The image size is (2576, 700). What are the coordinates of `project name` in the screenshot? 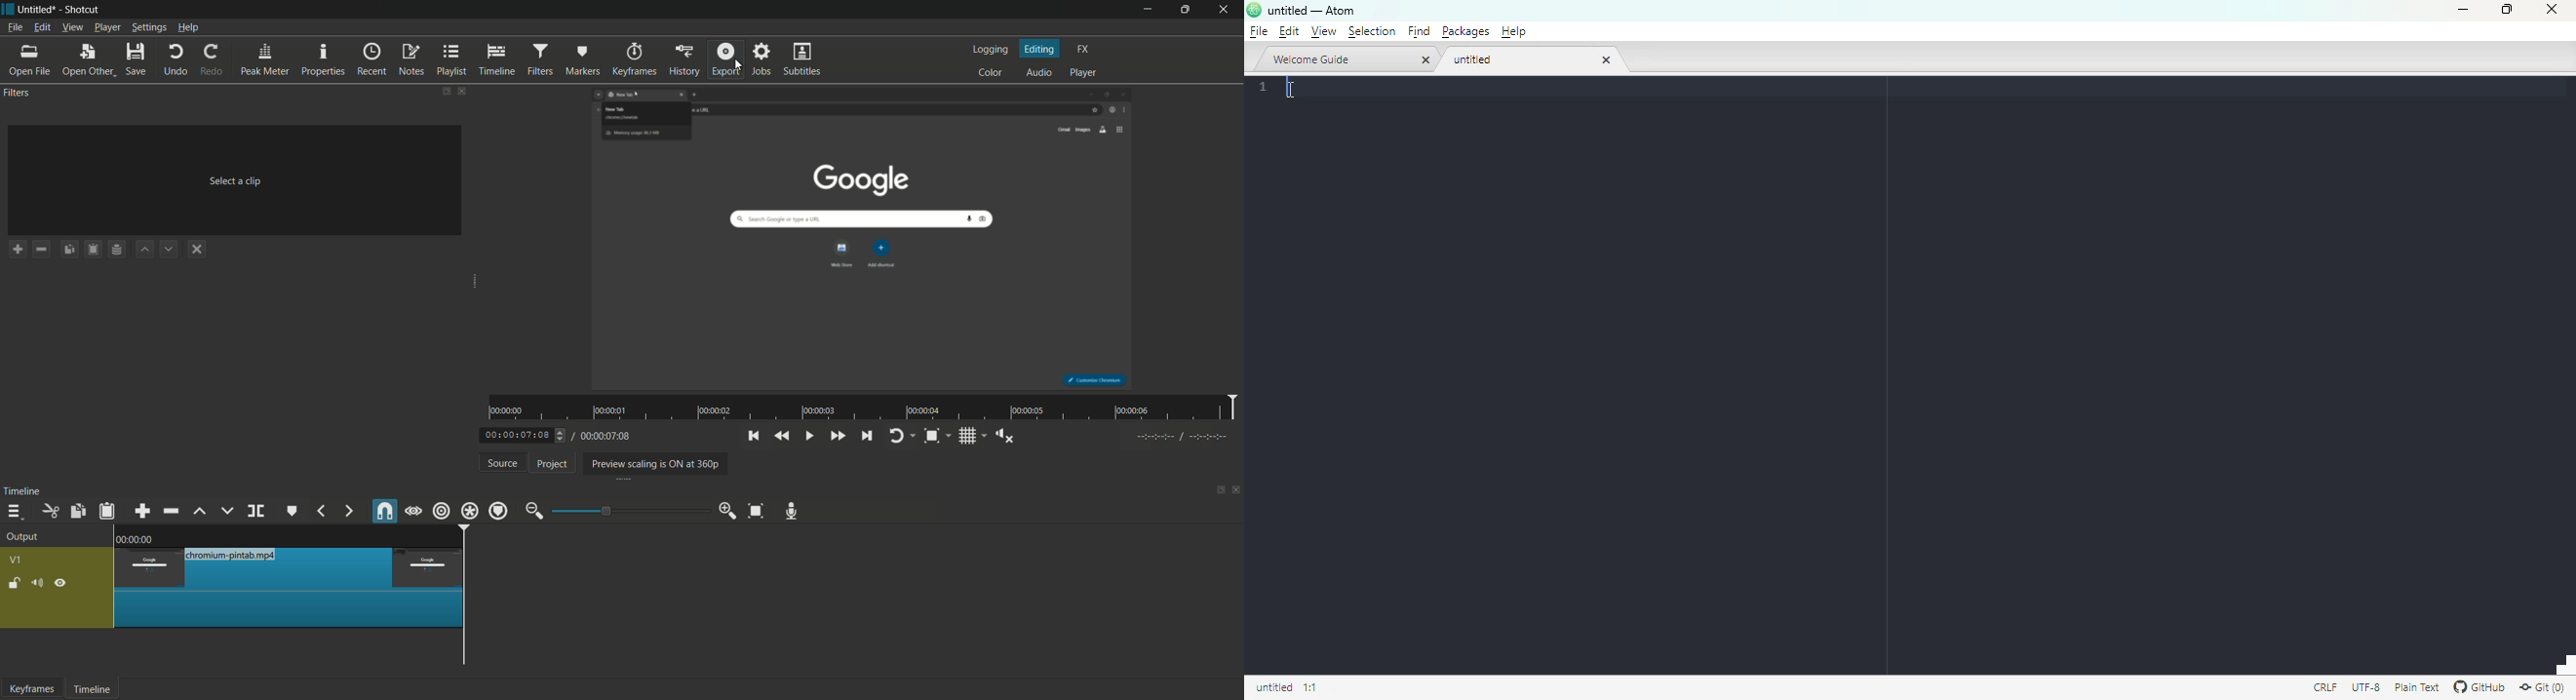 It's located at (35, 10).